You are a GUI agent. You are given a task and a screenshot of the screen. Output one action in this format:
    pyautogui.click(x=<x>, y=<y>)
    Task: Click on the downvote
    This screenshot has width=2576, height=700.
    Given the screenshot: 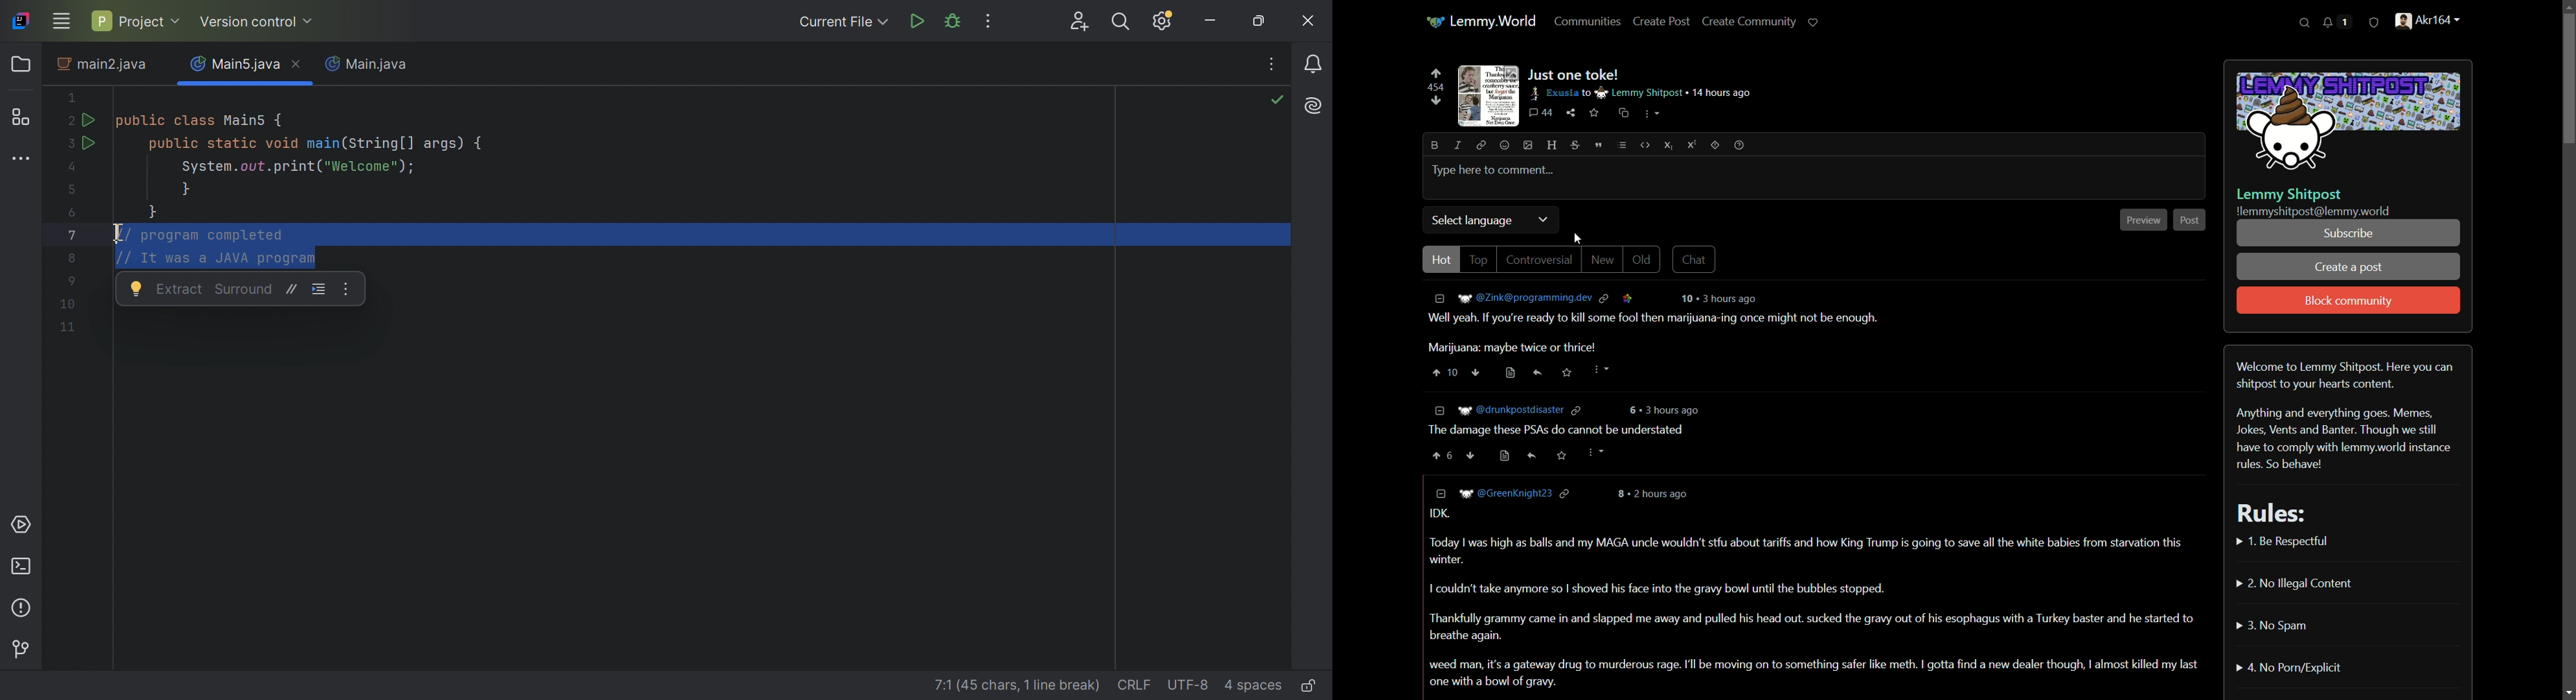 What is the action you would take?
    pyautogui.click(x=1478, y=373)
    